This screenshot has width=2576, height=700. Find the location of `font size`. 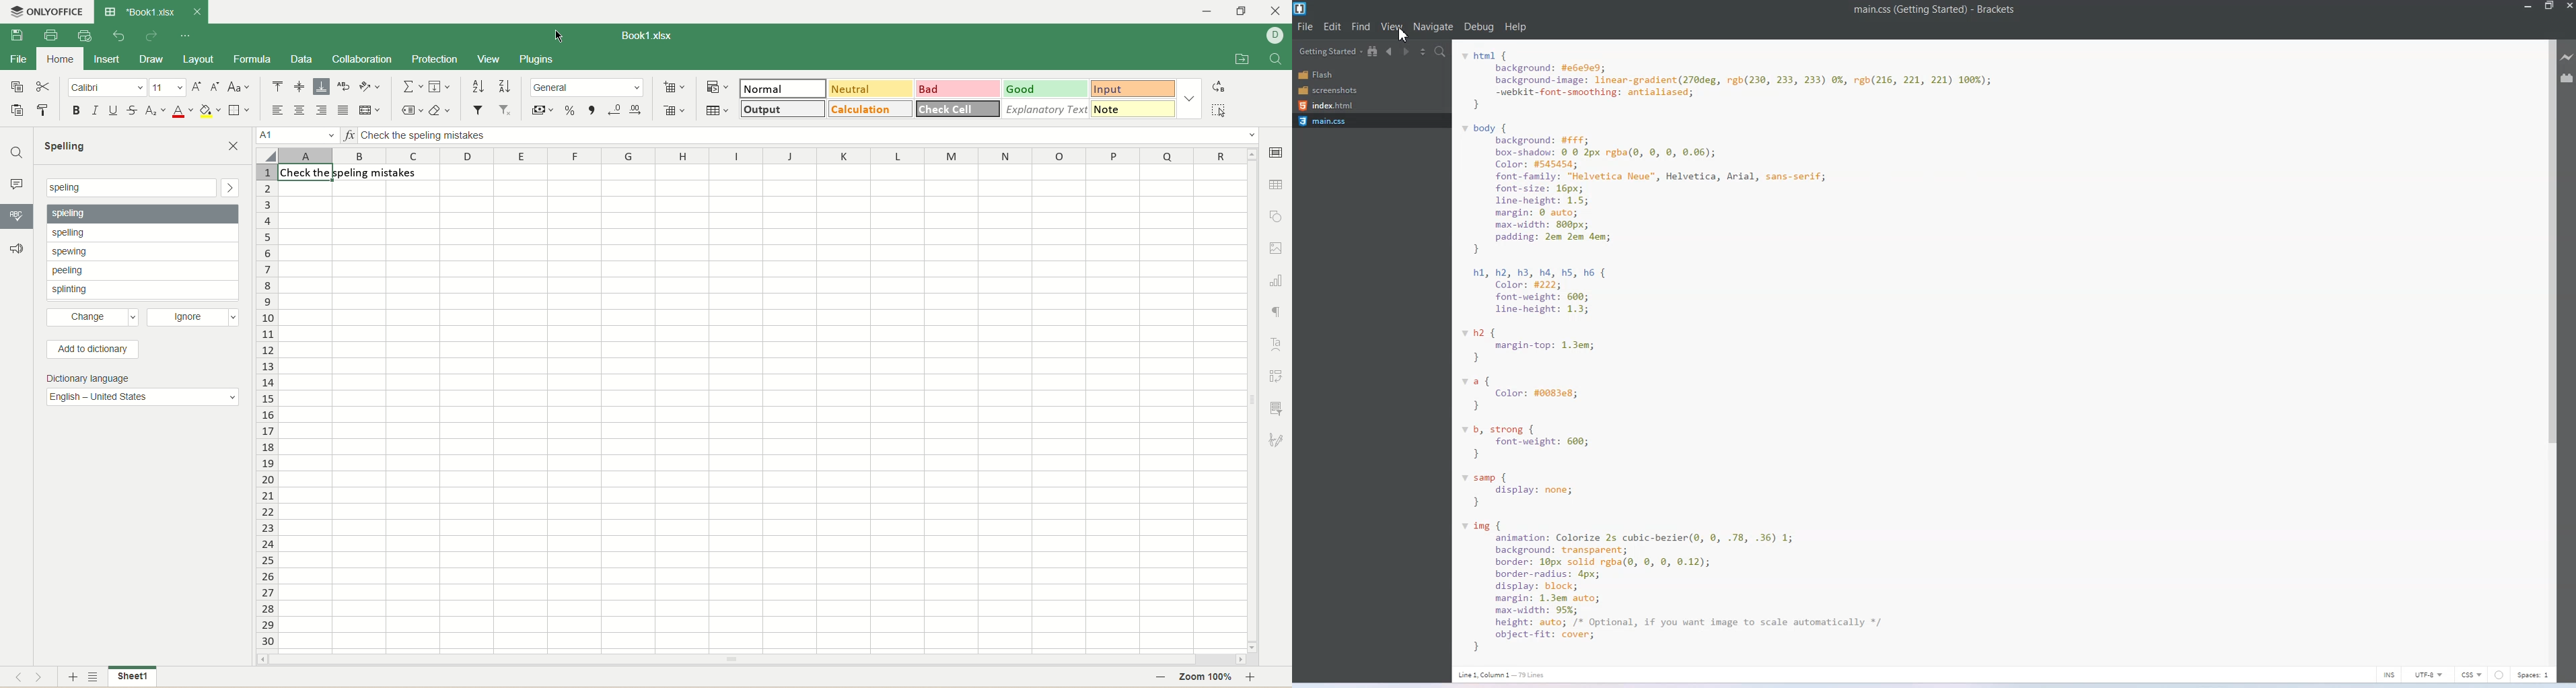

font size is located at coordinates (169, 88).